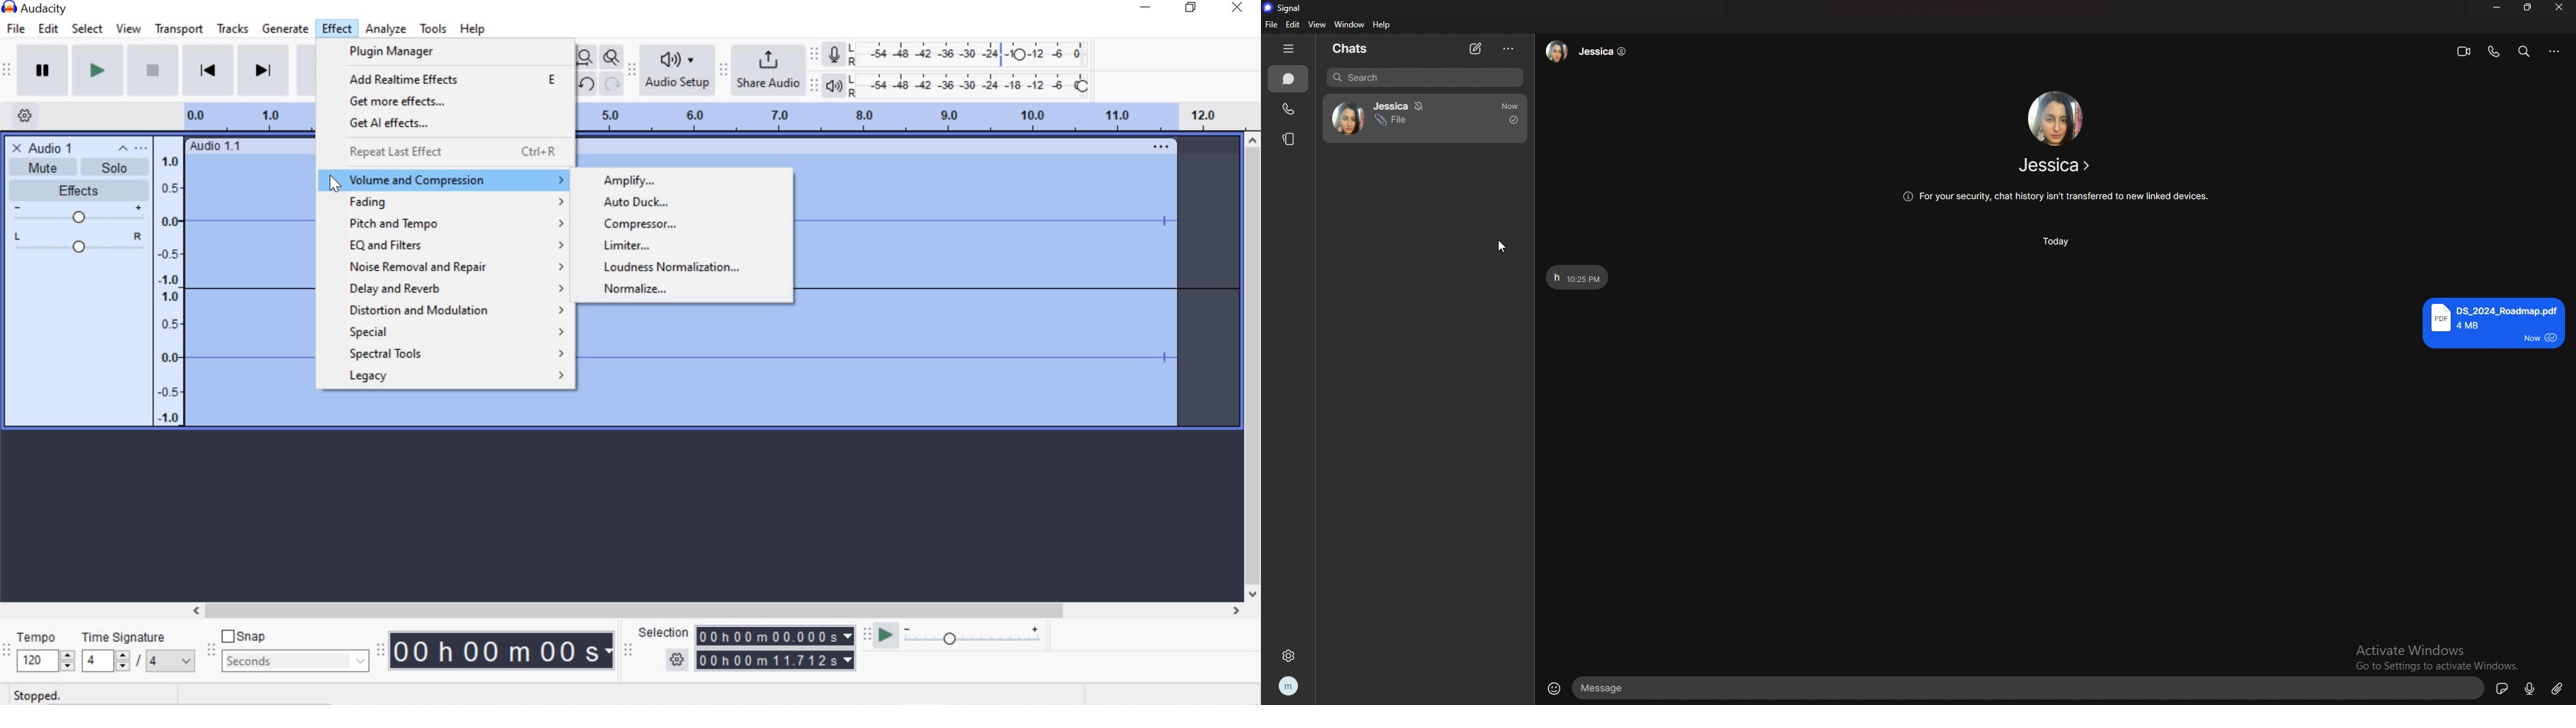 The height and width of the screenshot is (728, 2576). What do you see at coordinates (455, 224) in the screenshot?
I see `pitch and tempo` at bounding box center [455, 224].